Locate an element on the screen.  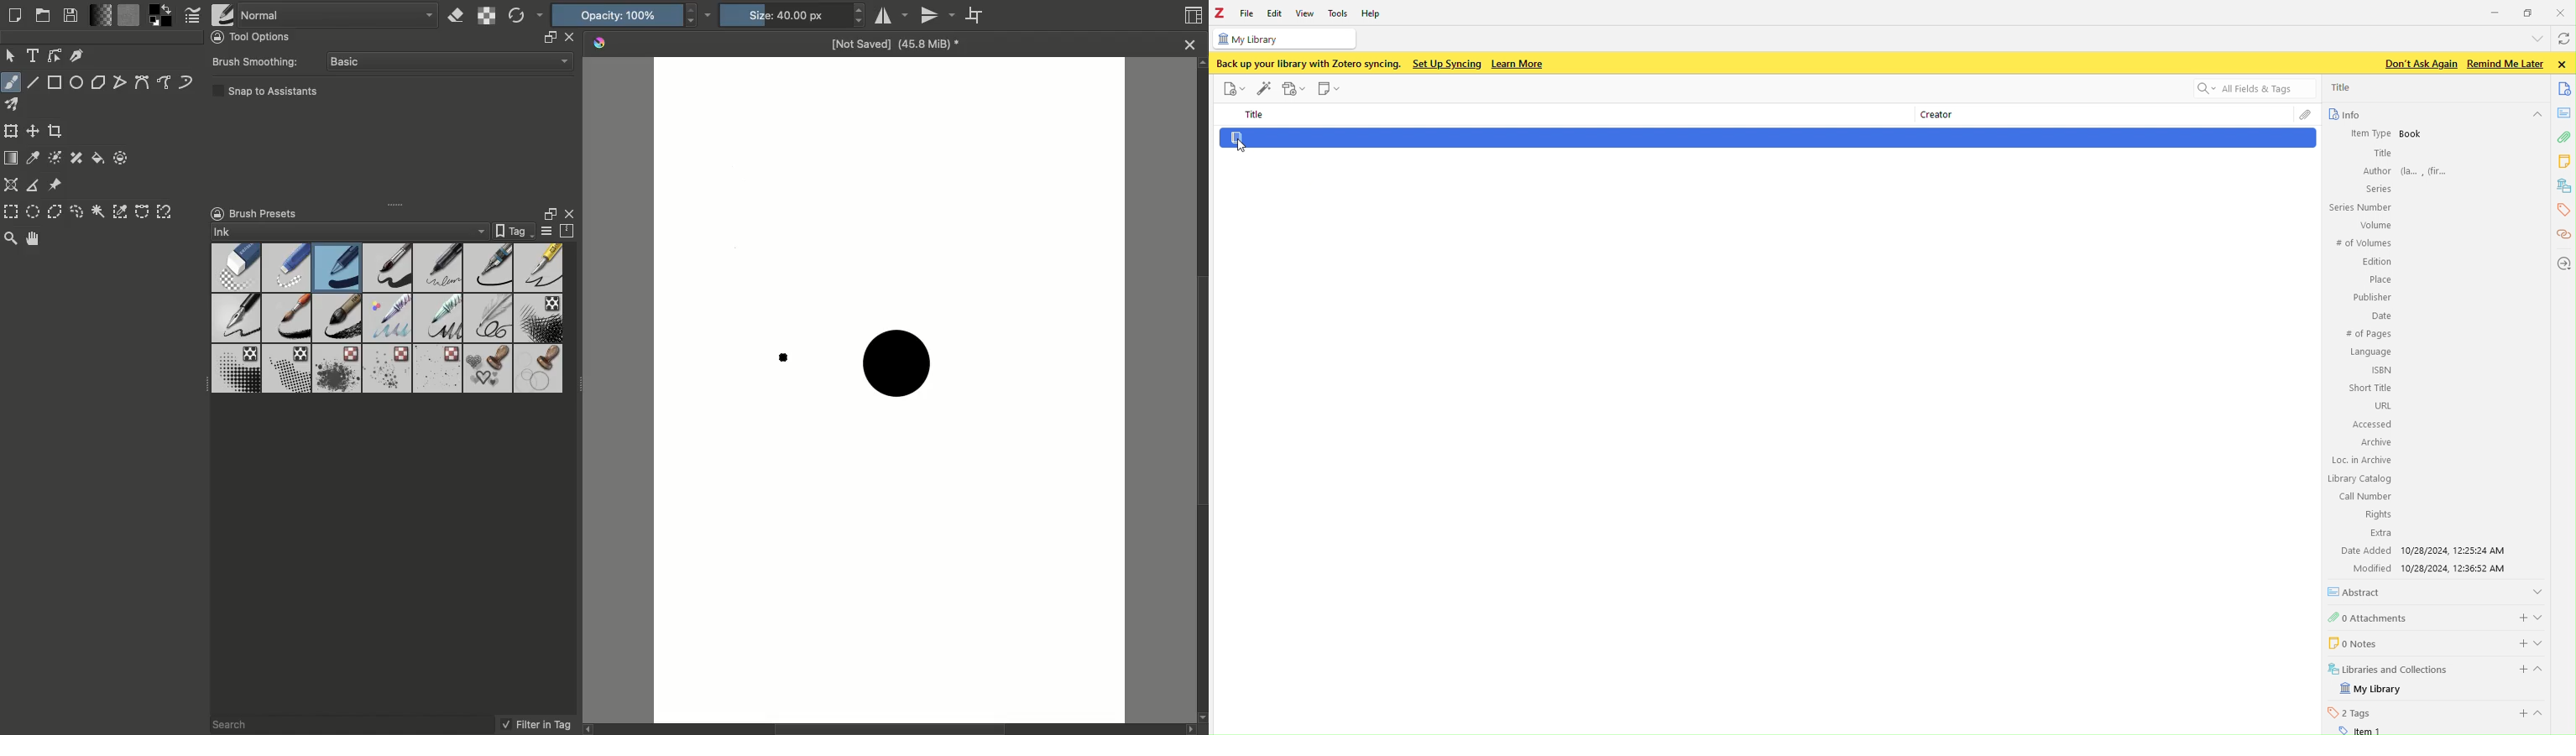
Freeform selection tool is located at coordinates (77, 212).